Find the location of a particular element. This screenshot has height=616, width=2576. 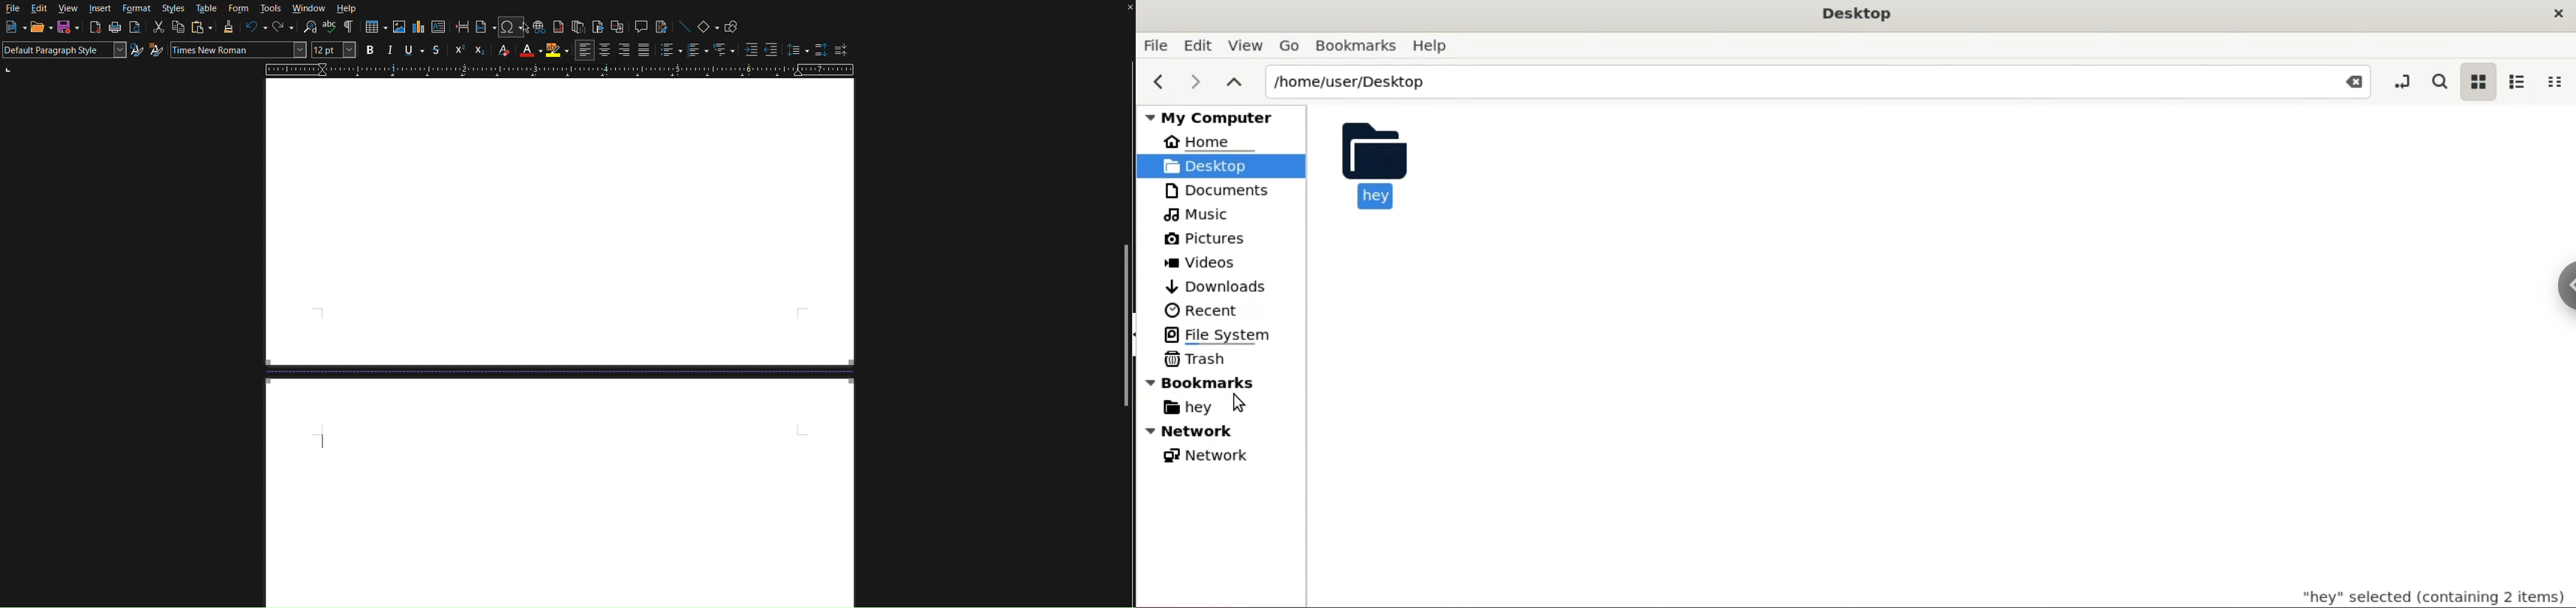

Check spelling is located at coordinates (330, 27).